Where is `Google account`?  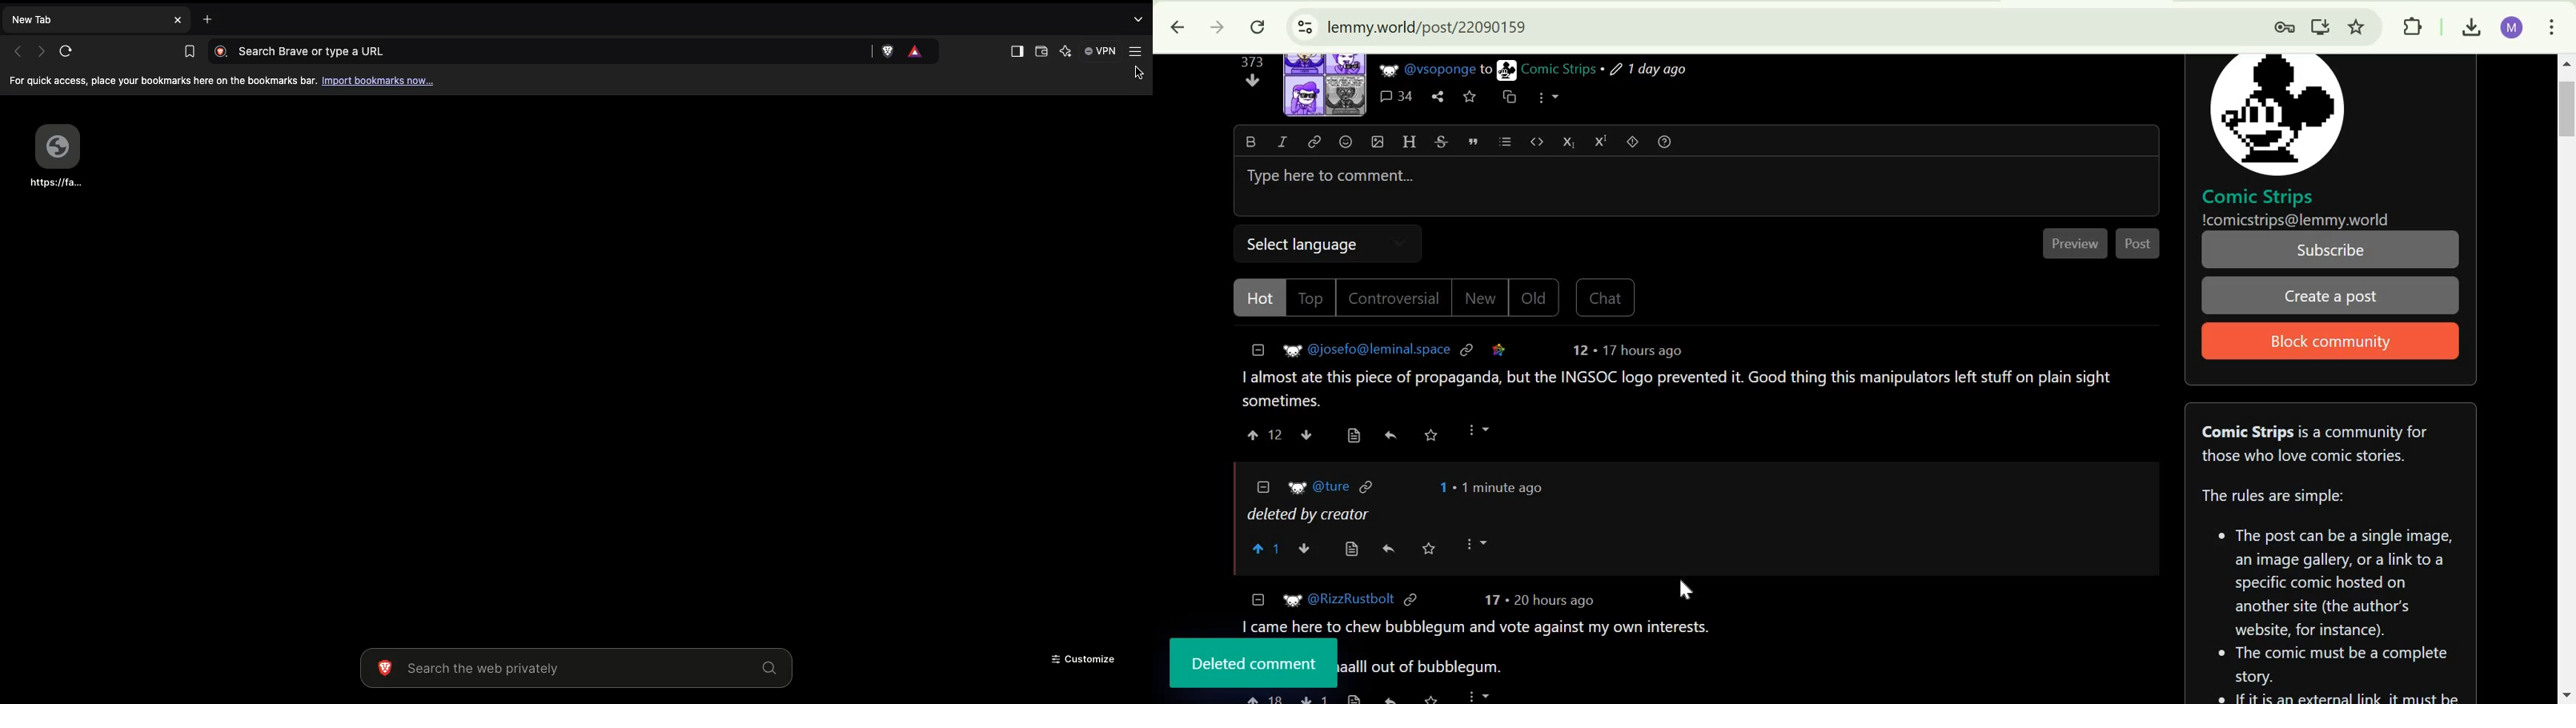 Google account is located at coordinates (2511, 26).